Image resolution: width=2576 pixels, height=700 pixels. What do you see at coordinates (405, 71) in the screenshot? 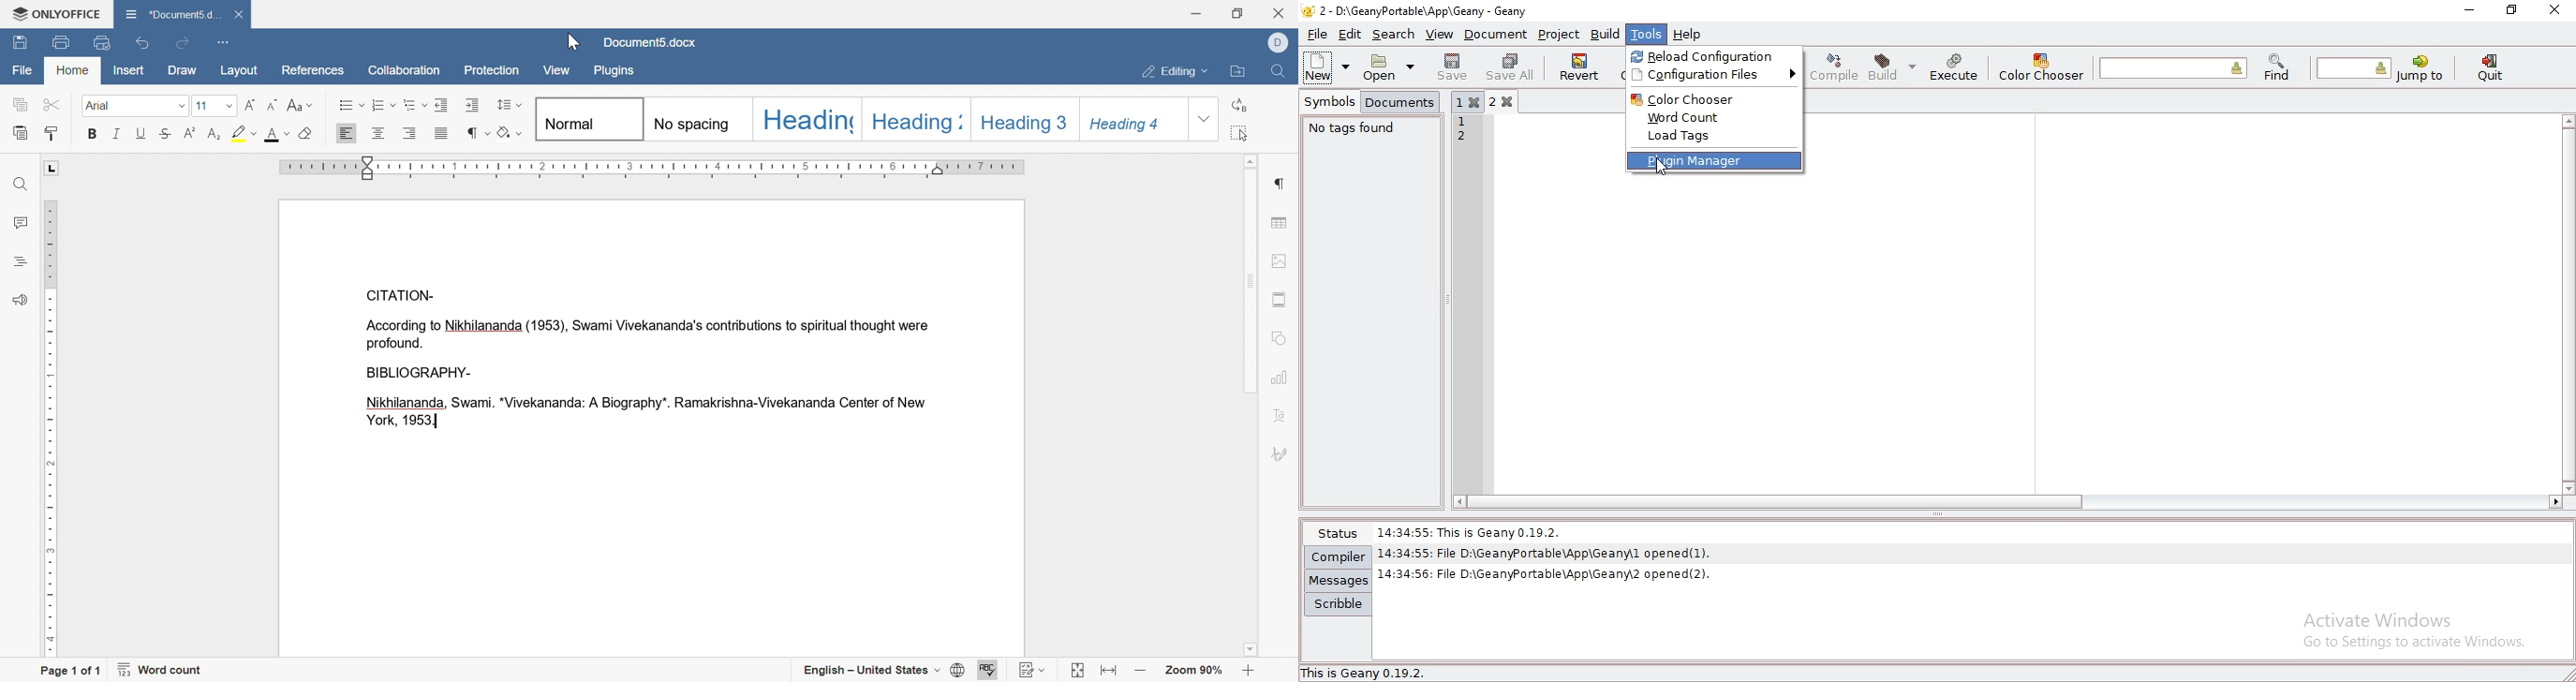
I see `collaboration` at bounding box center [405, 71].